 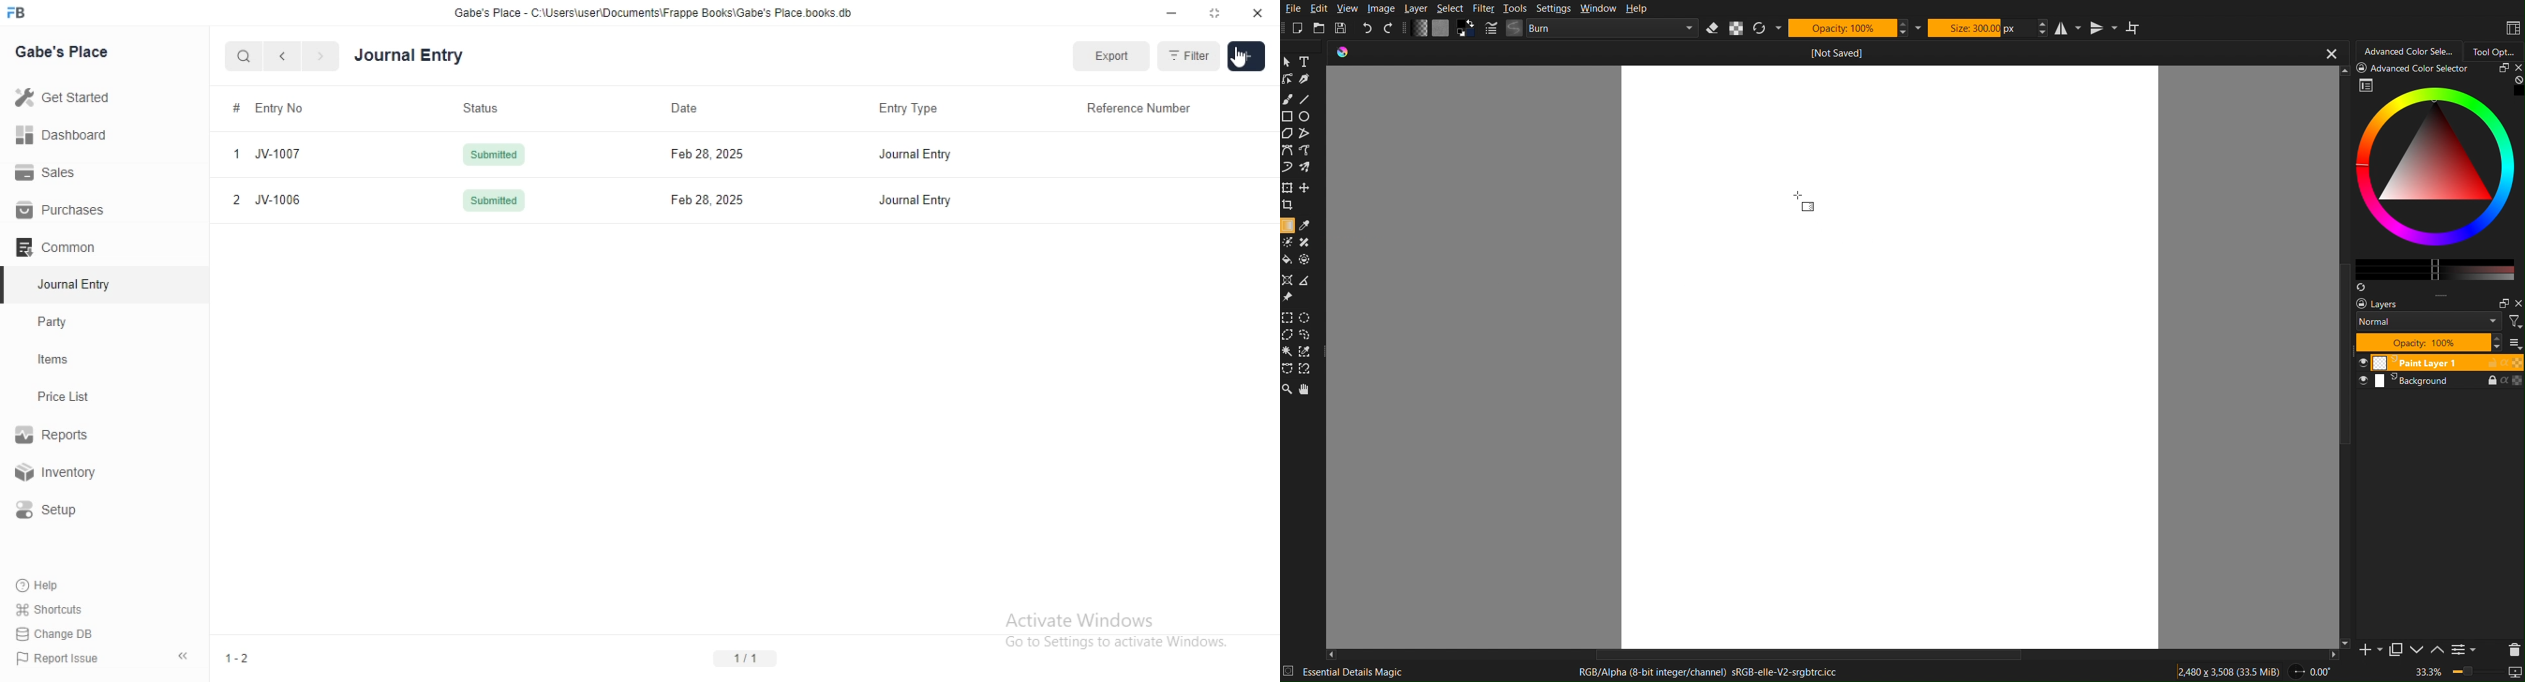 What do you see at coordinates (59, 474) in the screenshot?
I see `Inventory` at bounding box center [59, 474].